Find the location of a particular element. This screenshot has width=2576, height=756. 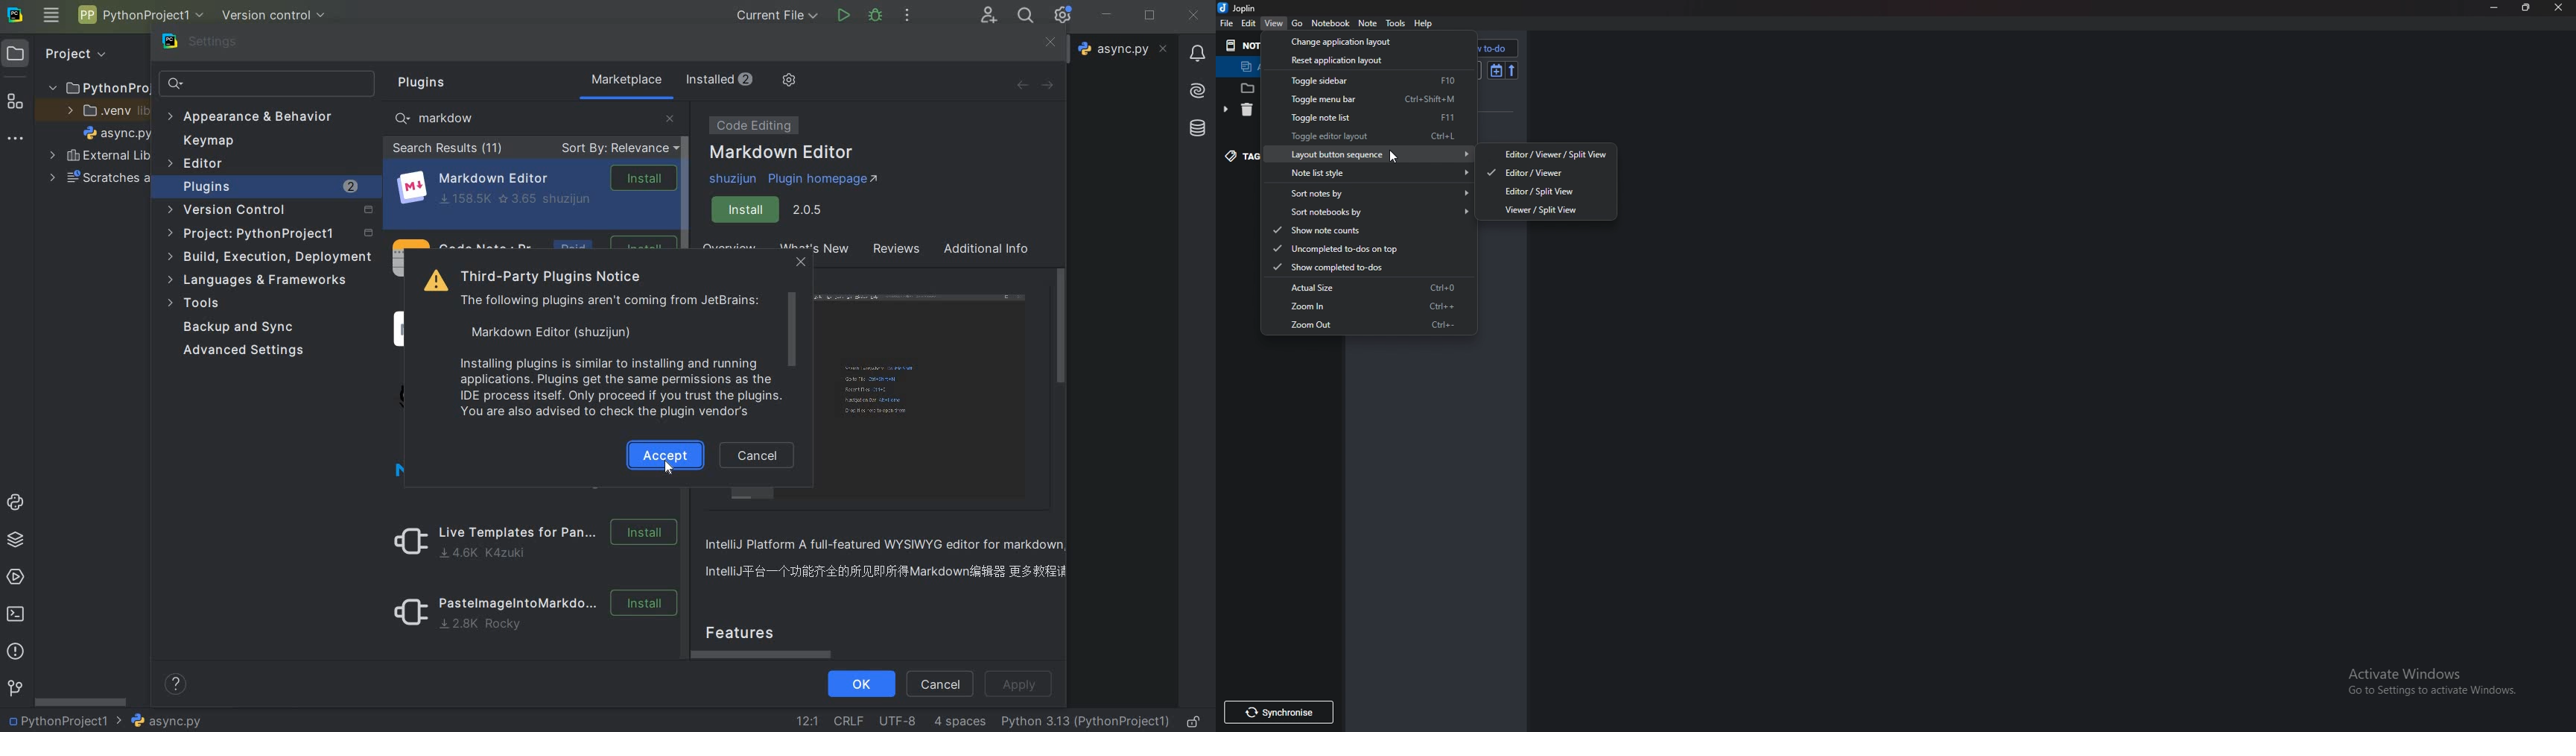

cursor is located at coordinates (668, 469).